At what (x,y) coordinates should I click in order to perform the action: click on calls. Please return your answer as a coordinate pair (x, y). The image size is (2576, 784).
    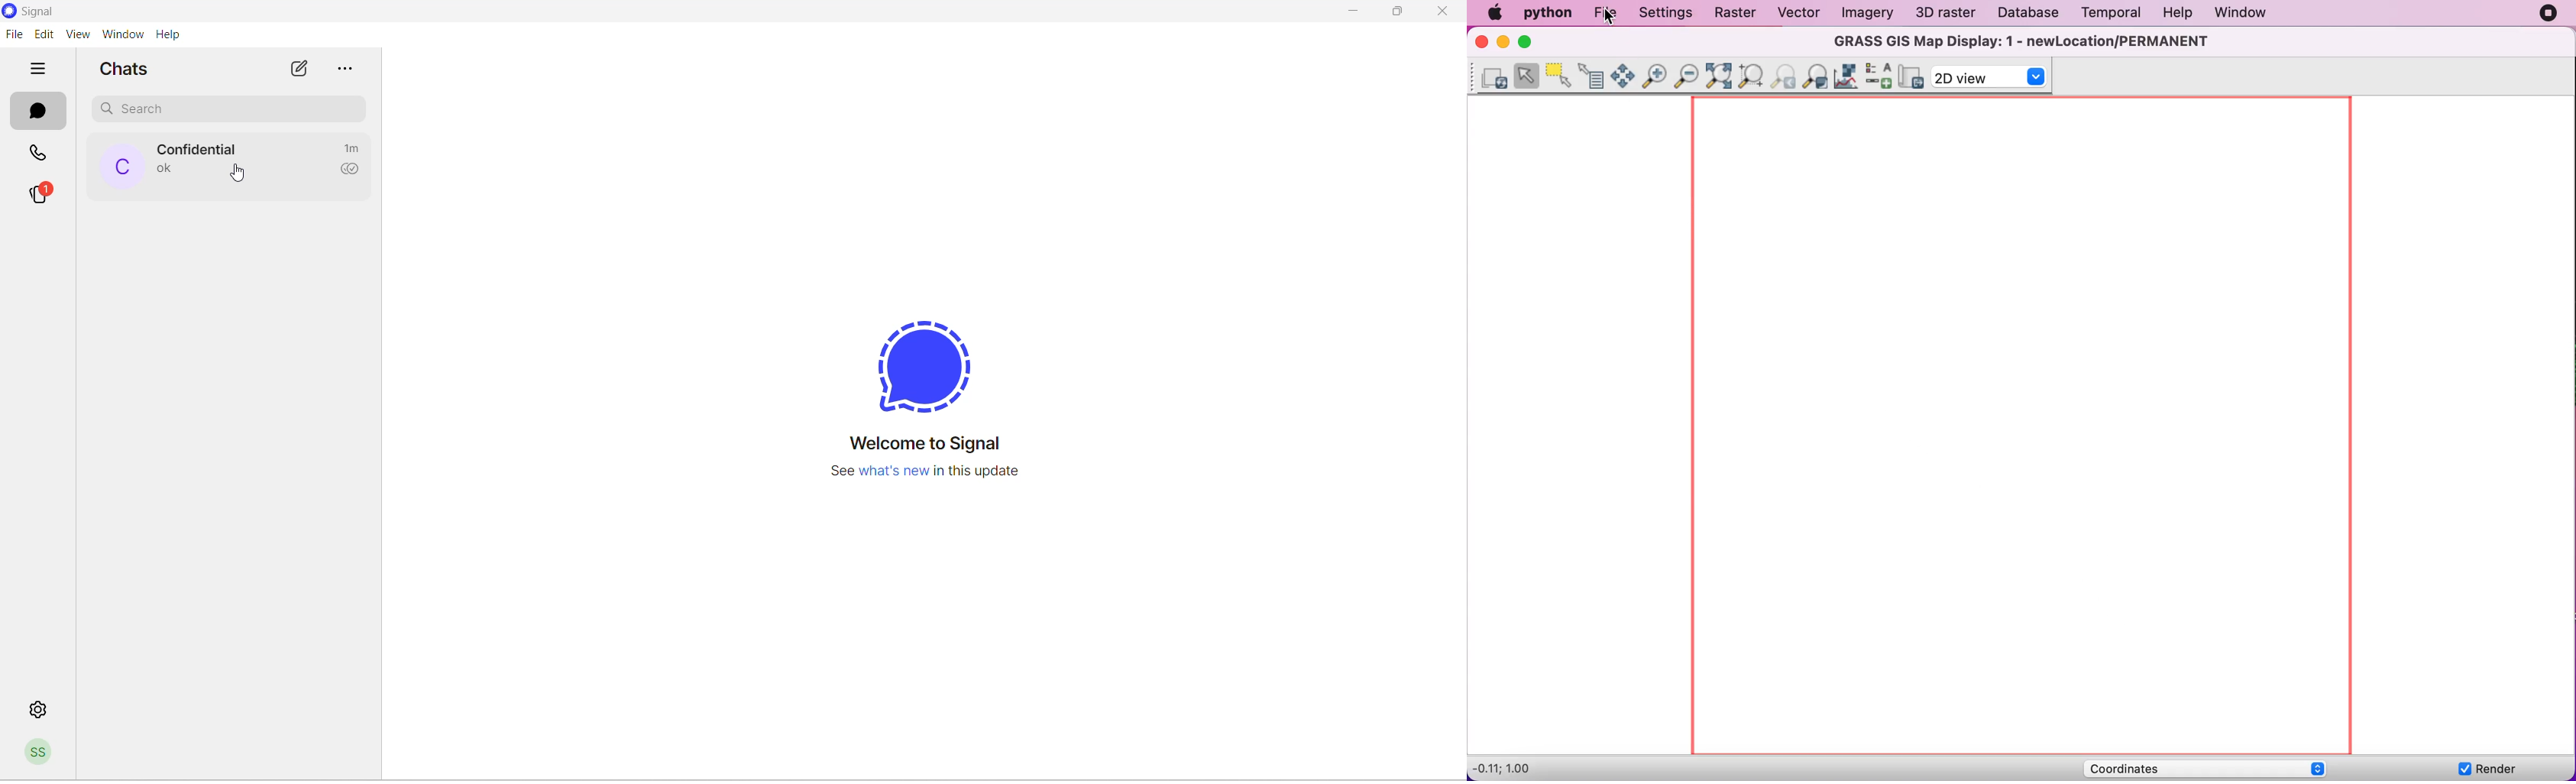
    Looking at the image, I should click on (35, 151).